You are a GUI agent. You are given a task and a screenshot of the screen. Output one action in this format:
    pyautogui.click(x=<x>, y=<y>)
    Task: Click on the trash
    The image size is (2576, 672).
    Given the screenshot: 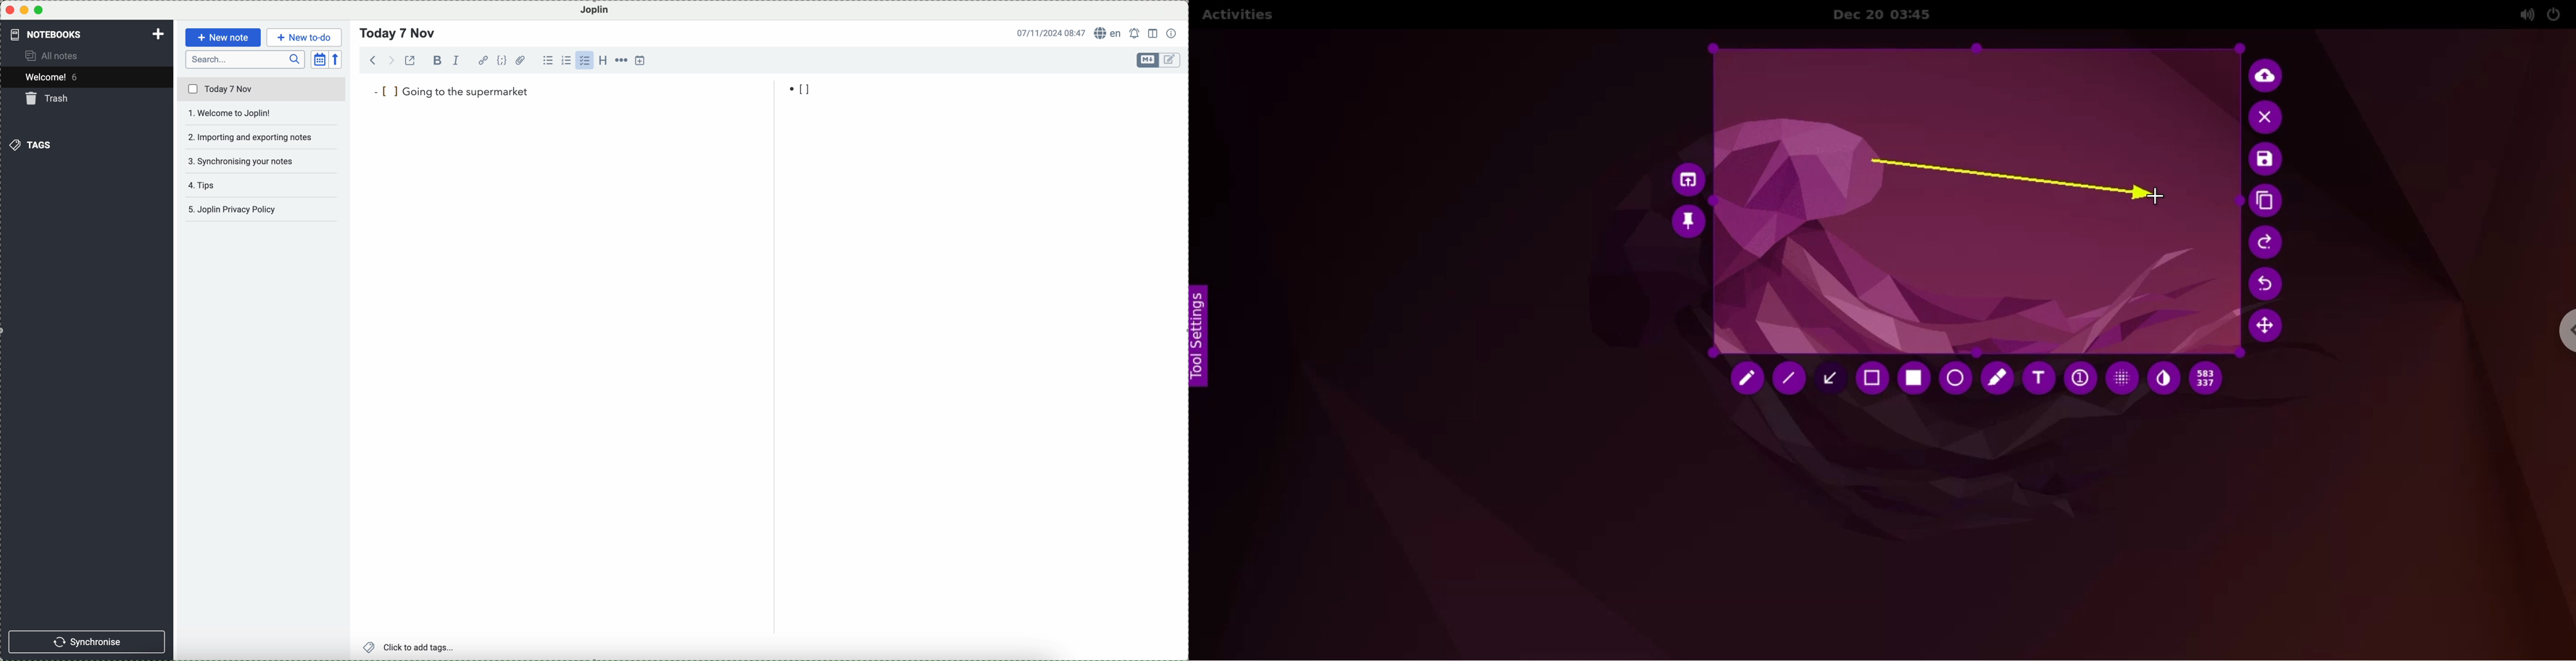 What is the action you would take?
    pyautogui.click(x=49, y=98)
    